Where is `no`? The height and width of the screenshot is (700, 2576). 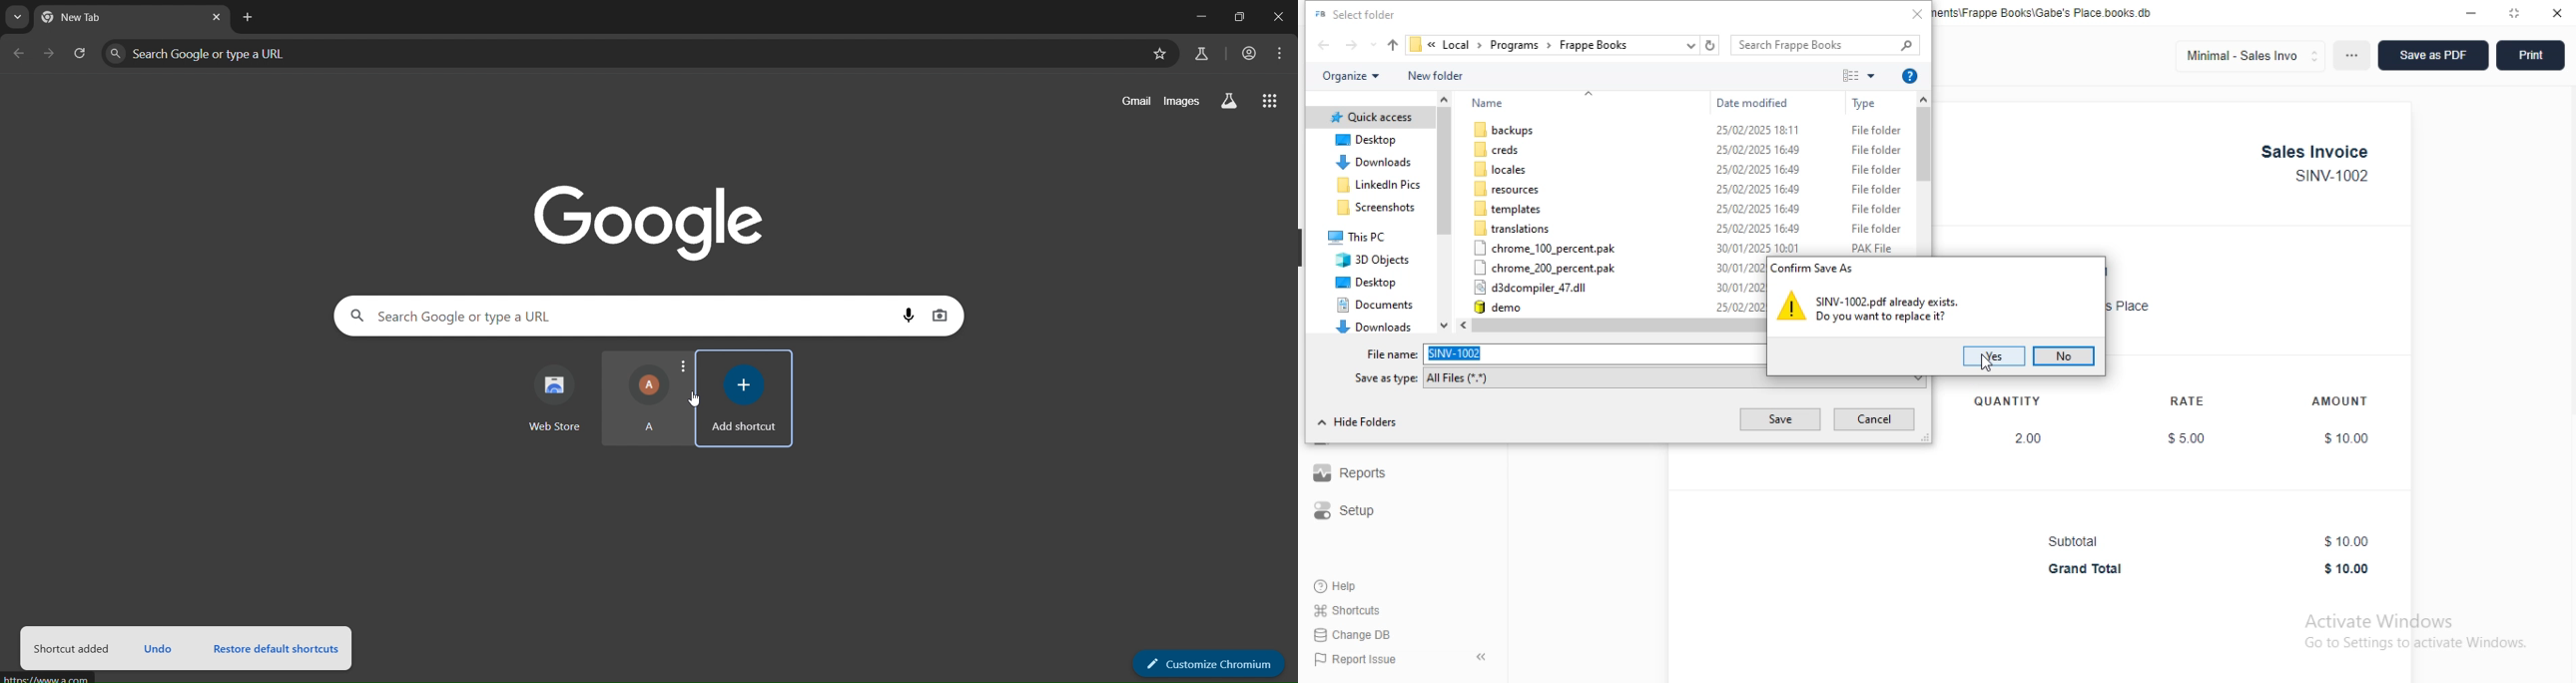 no is located at coordinates (2064, 356).